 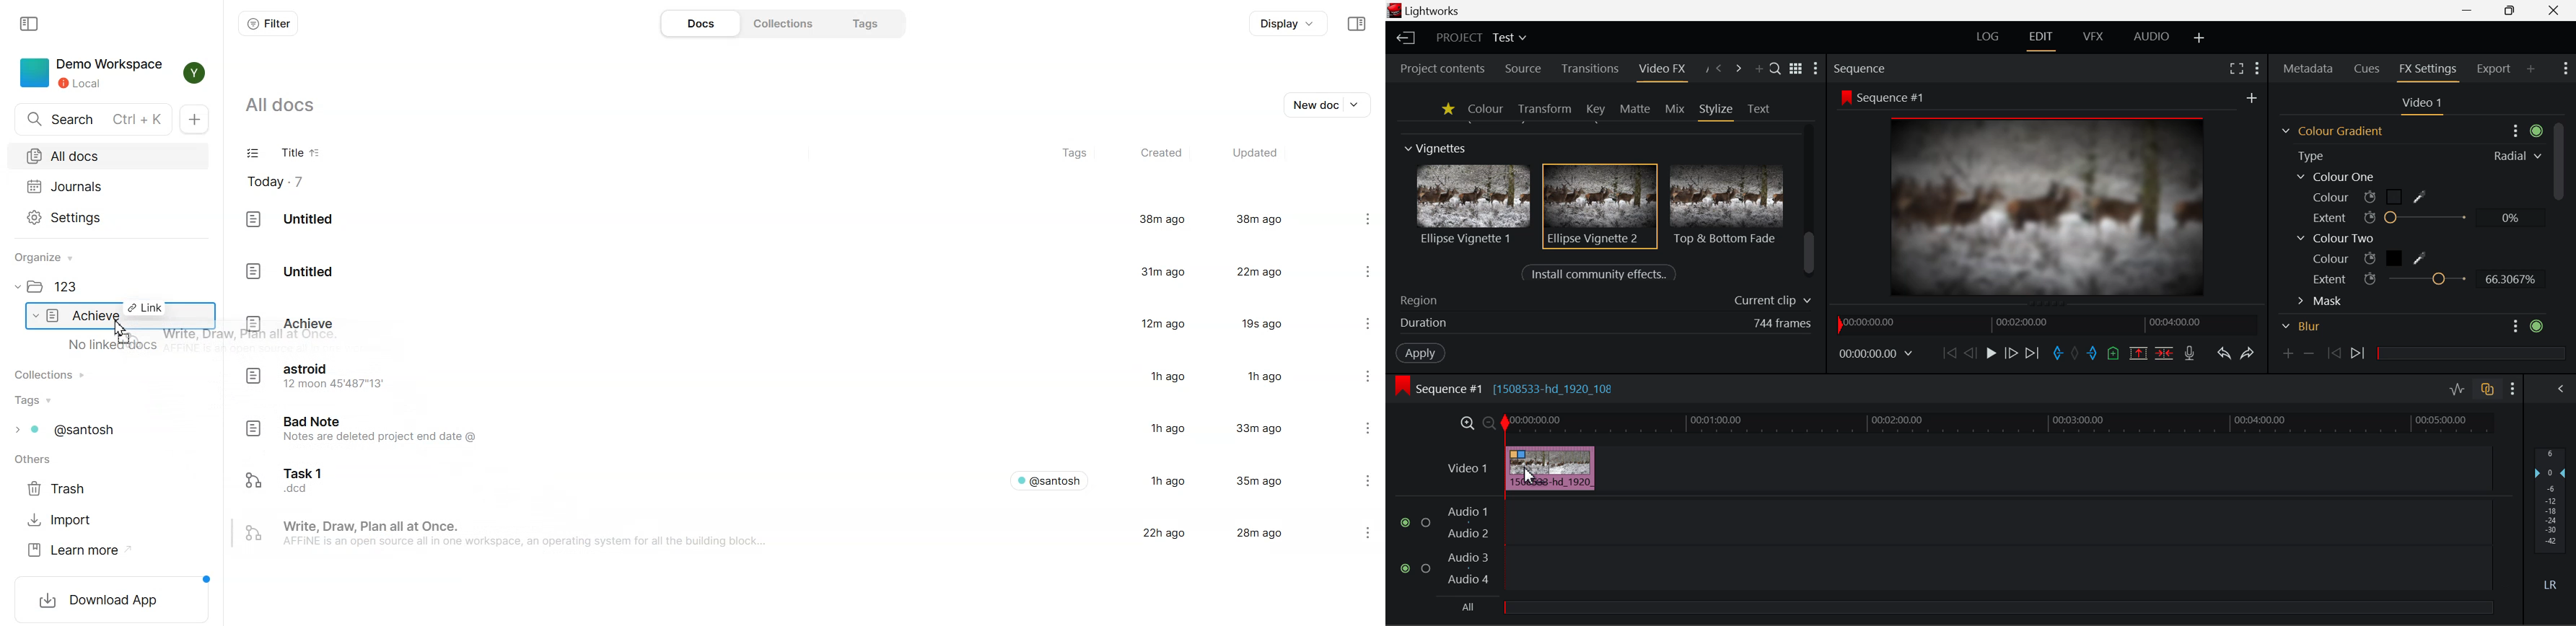 I want to click on Mark In, so click(x=2056, y=351).